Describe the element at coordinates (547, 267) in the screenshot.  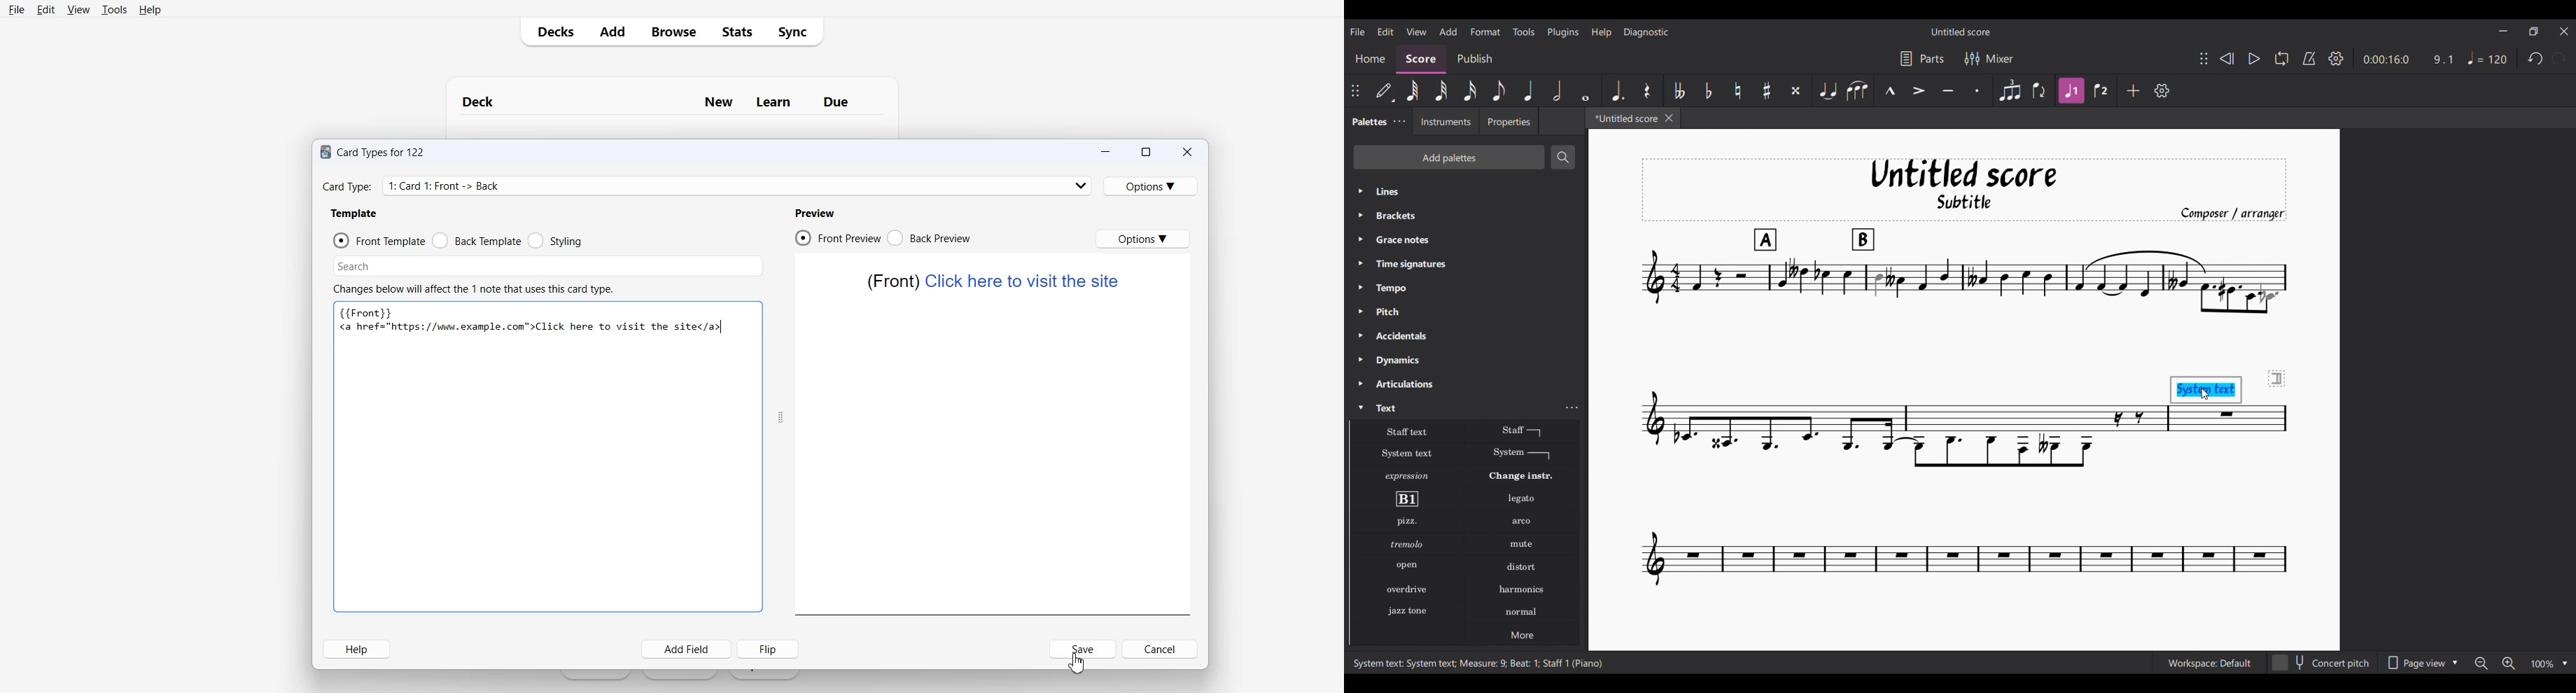
I see `Search` at that location.